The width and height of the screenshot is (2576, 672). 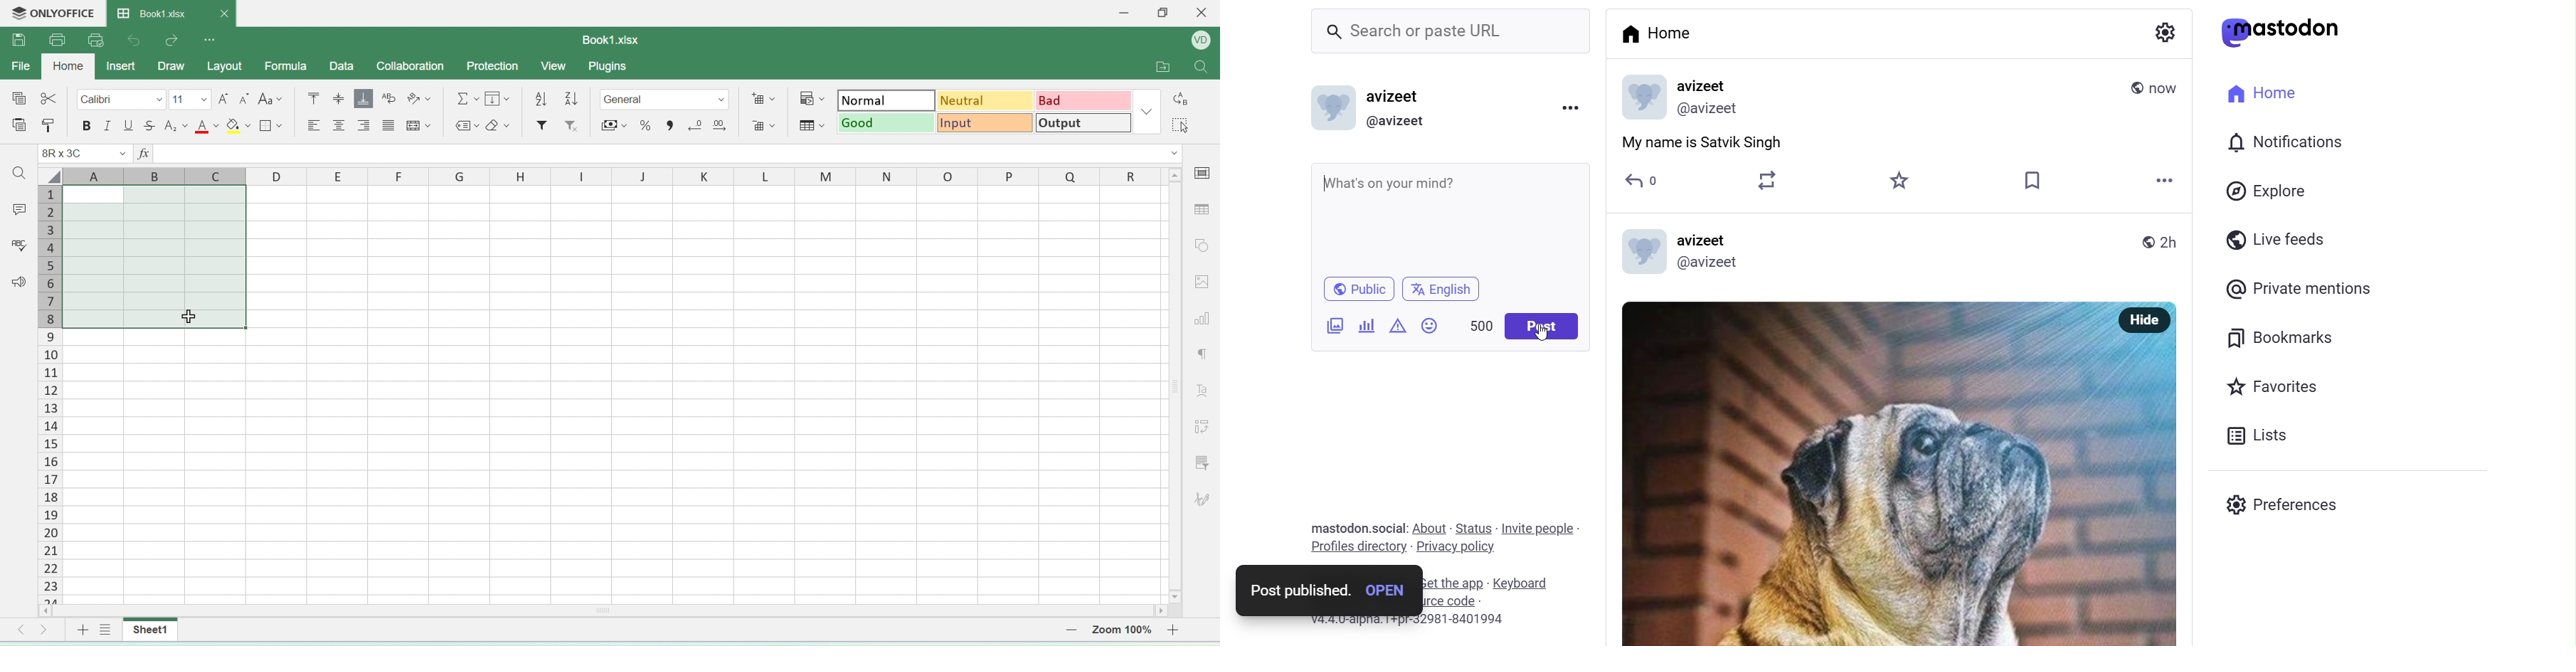 I want to click on (@avizeet, so click(x=1713, y=263).